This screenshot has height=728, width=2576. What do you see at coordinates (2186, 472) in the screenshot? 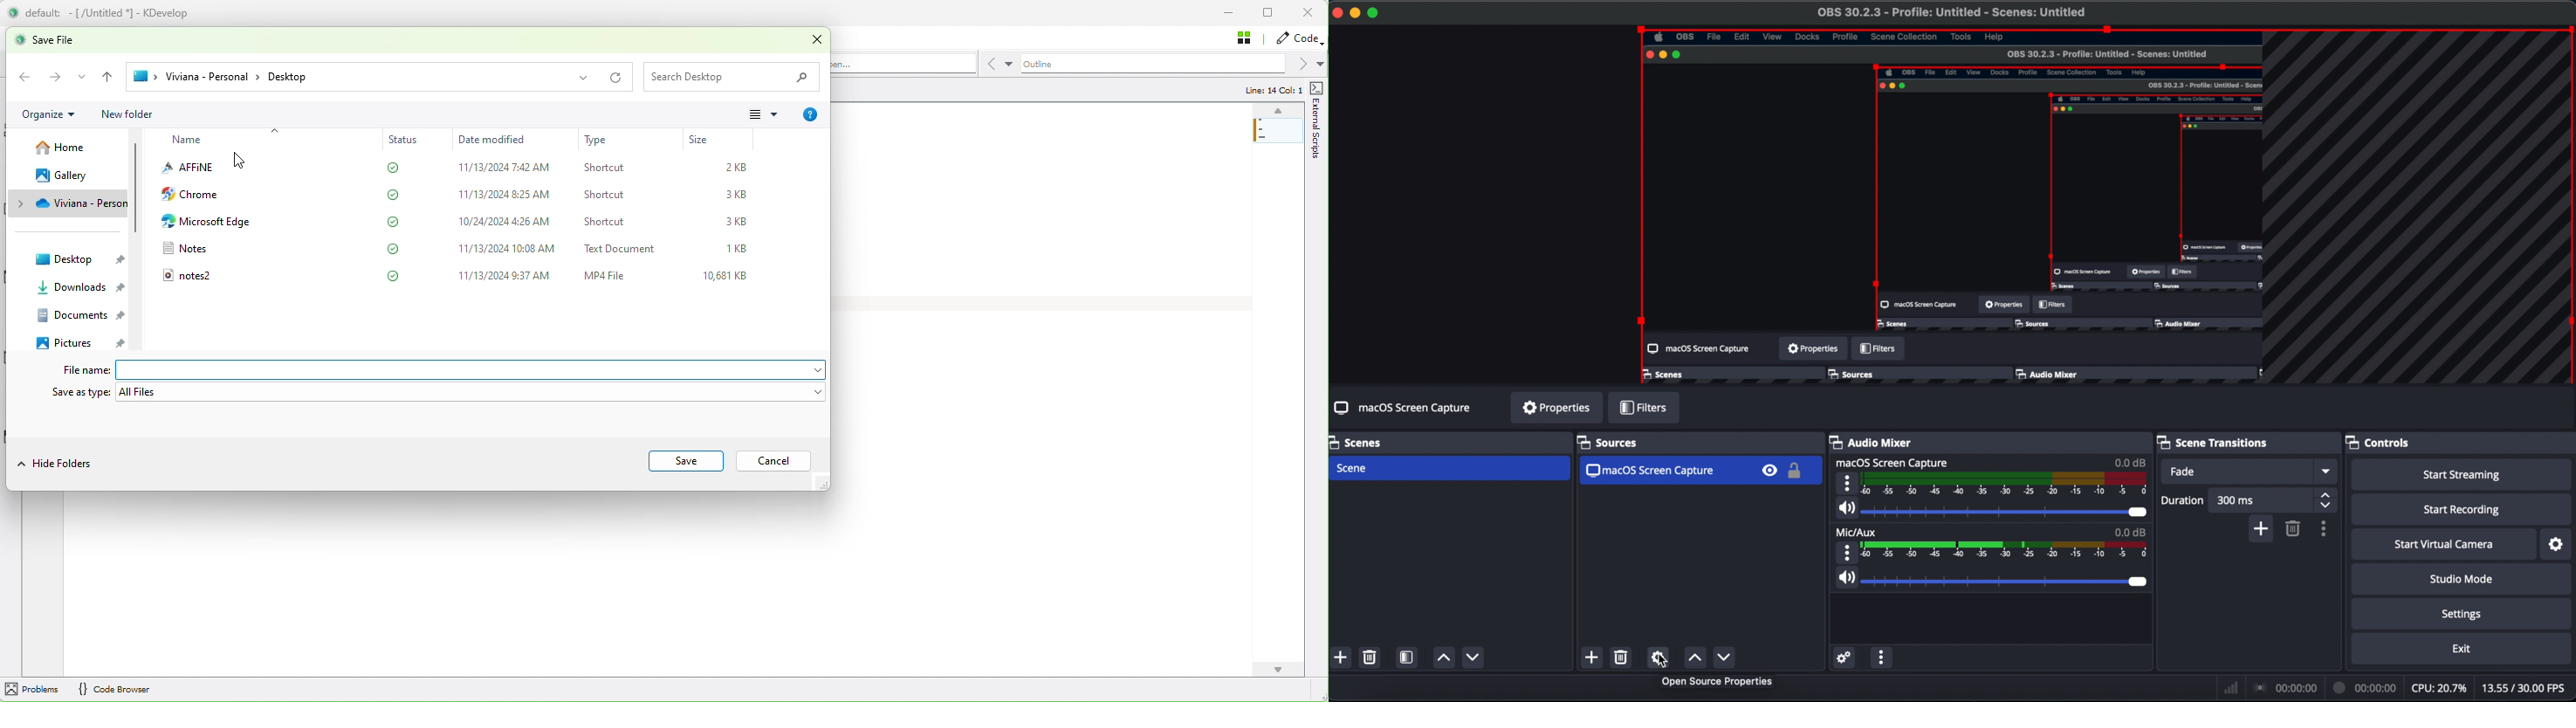
I see `fade` at bounding box center [2186, 472].